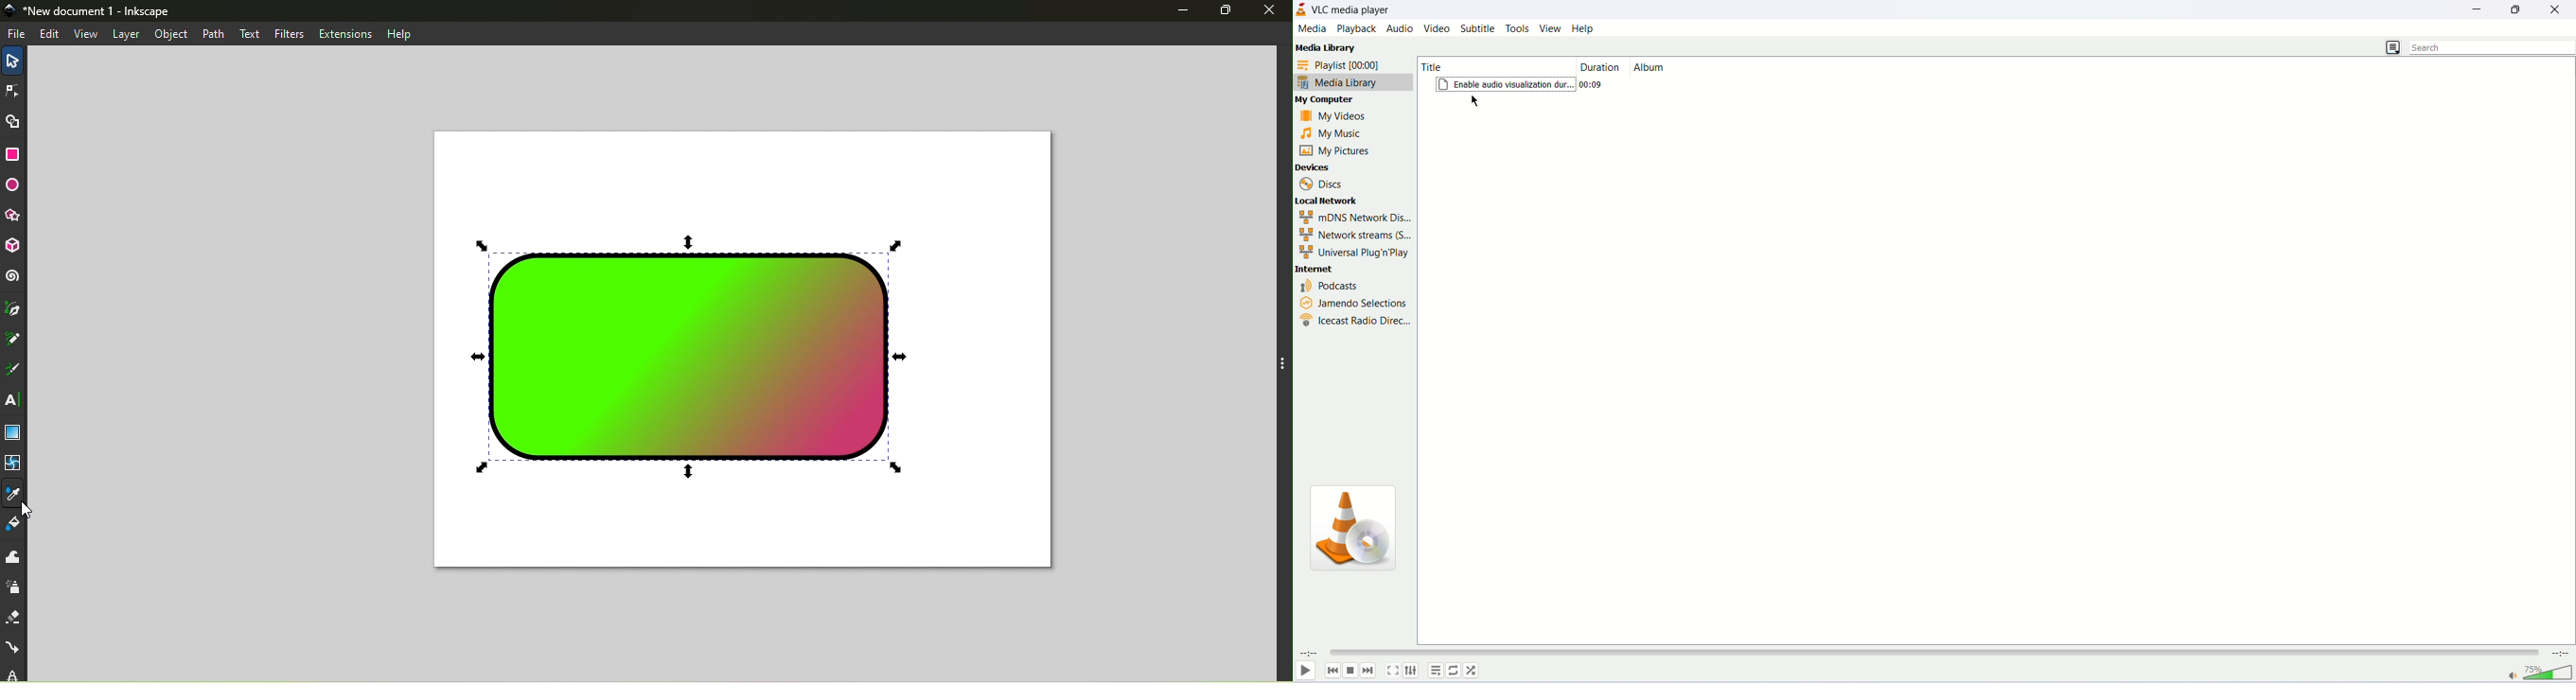 The image size is (2576, 700). I want to click on search, so click(2493, 47).